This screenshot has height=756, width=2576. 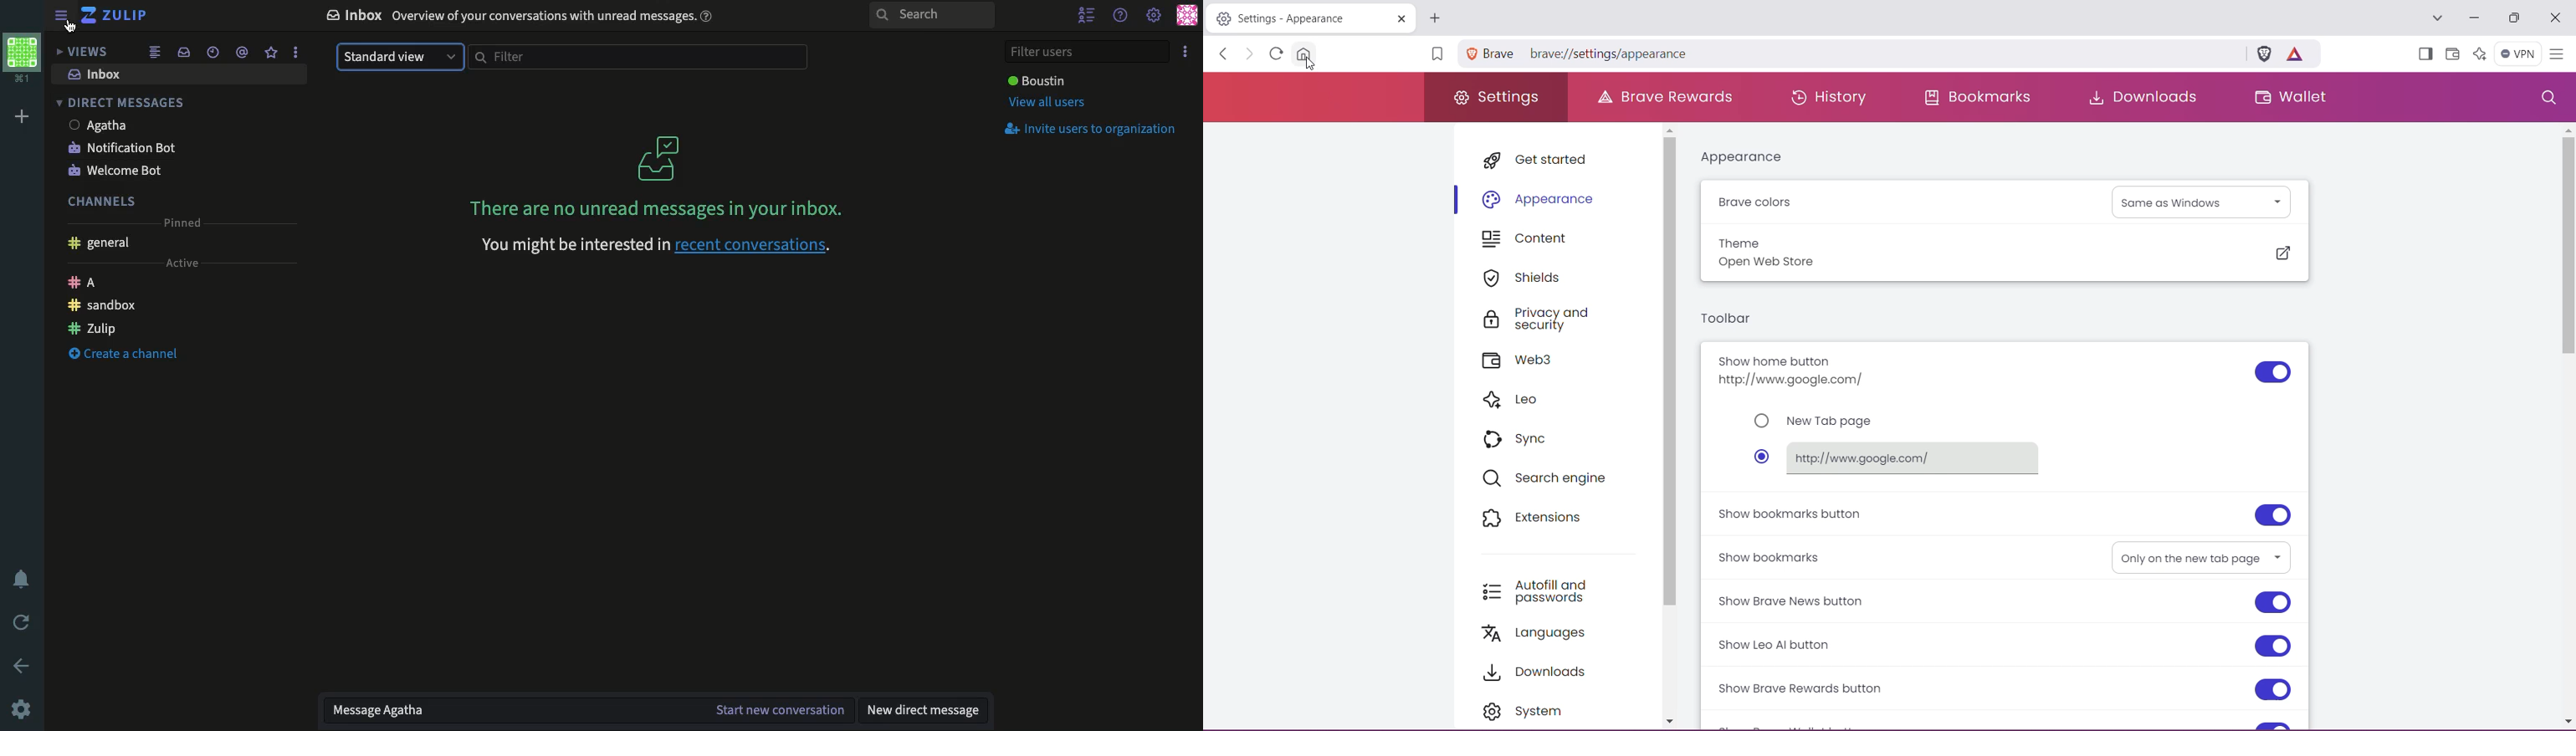 What do you see at coordinates (22, 666) in the screenshot?
I see `Back` at bounding box center [22, 666].